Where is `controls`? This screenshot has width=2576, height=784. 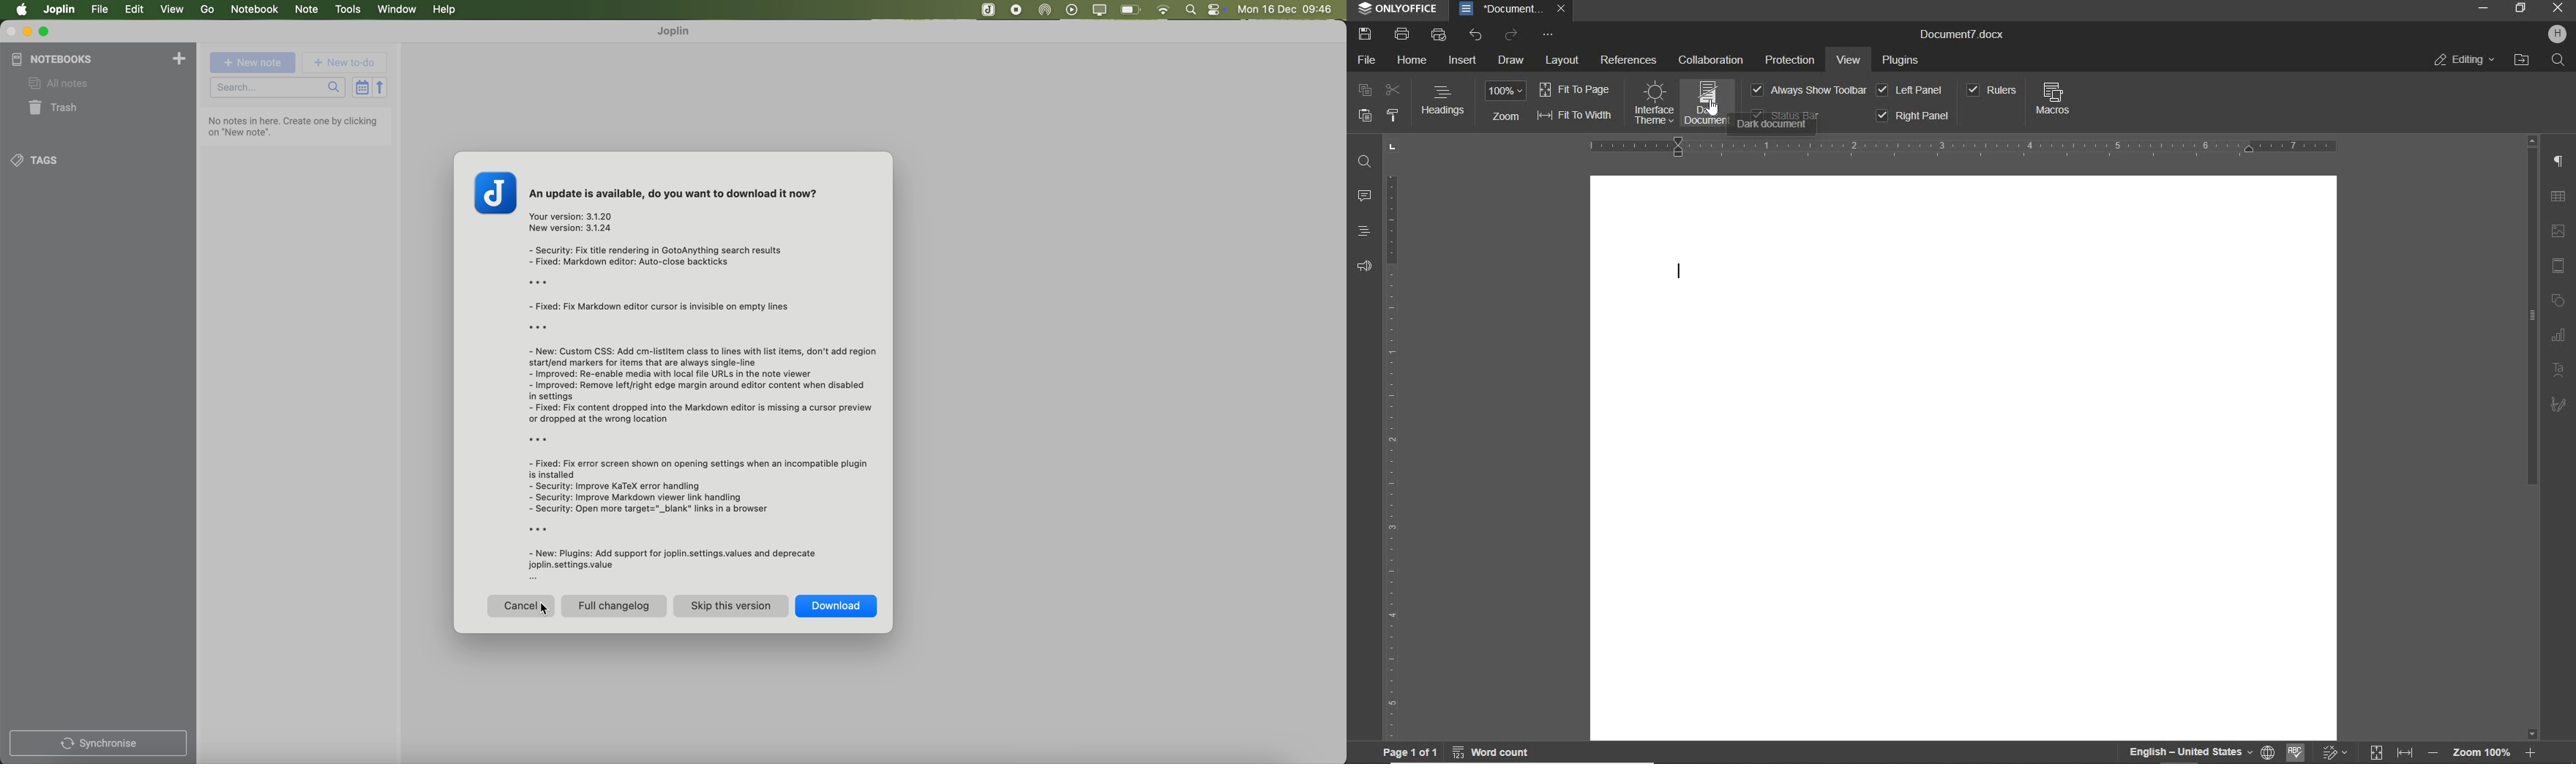 controls is located at coordinates (1221, 10).